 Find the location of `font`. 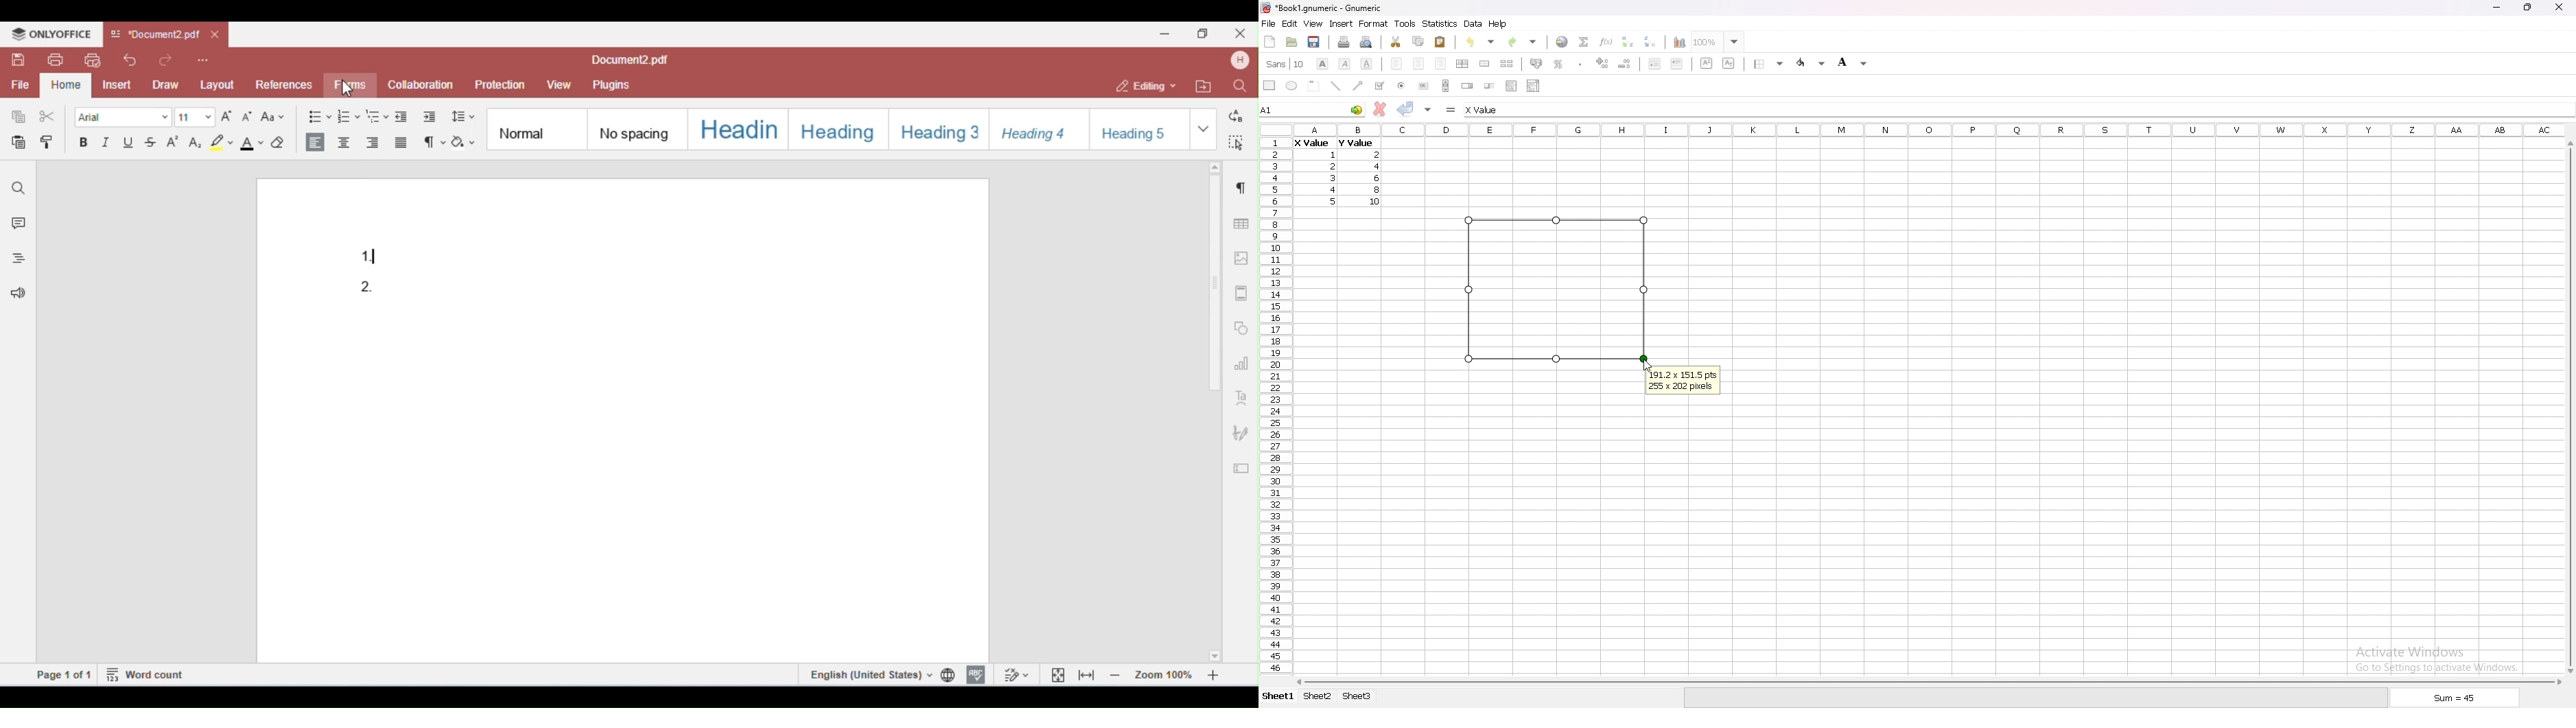

font is located at coordinates (1285, 64).